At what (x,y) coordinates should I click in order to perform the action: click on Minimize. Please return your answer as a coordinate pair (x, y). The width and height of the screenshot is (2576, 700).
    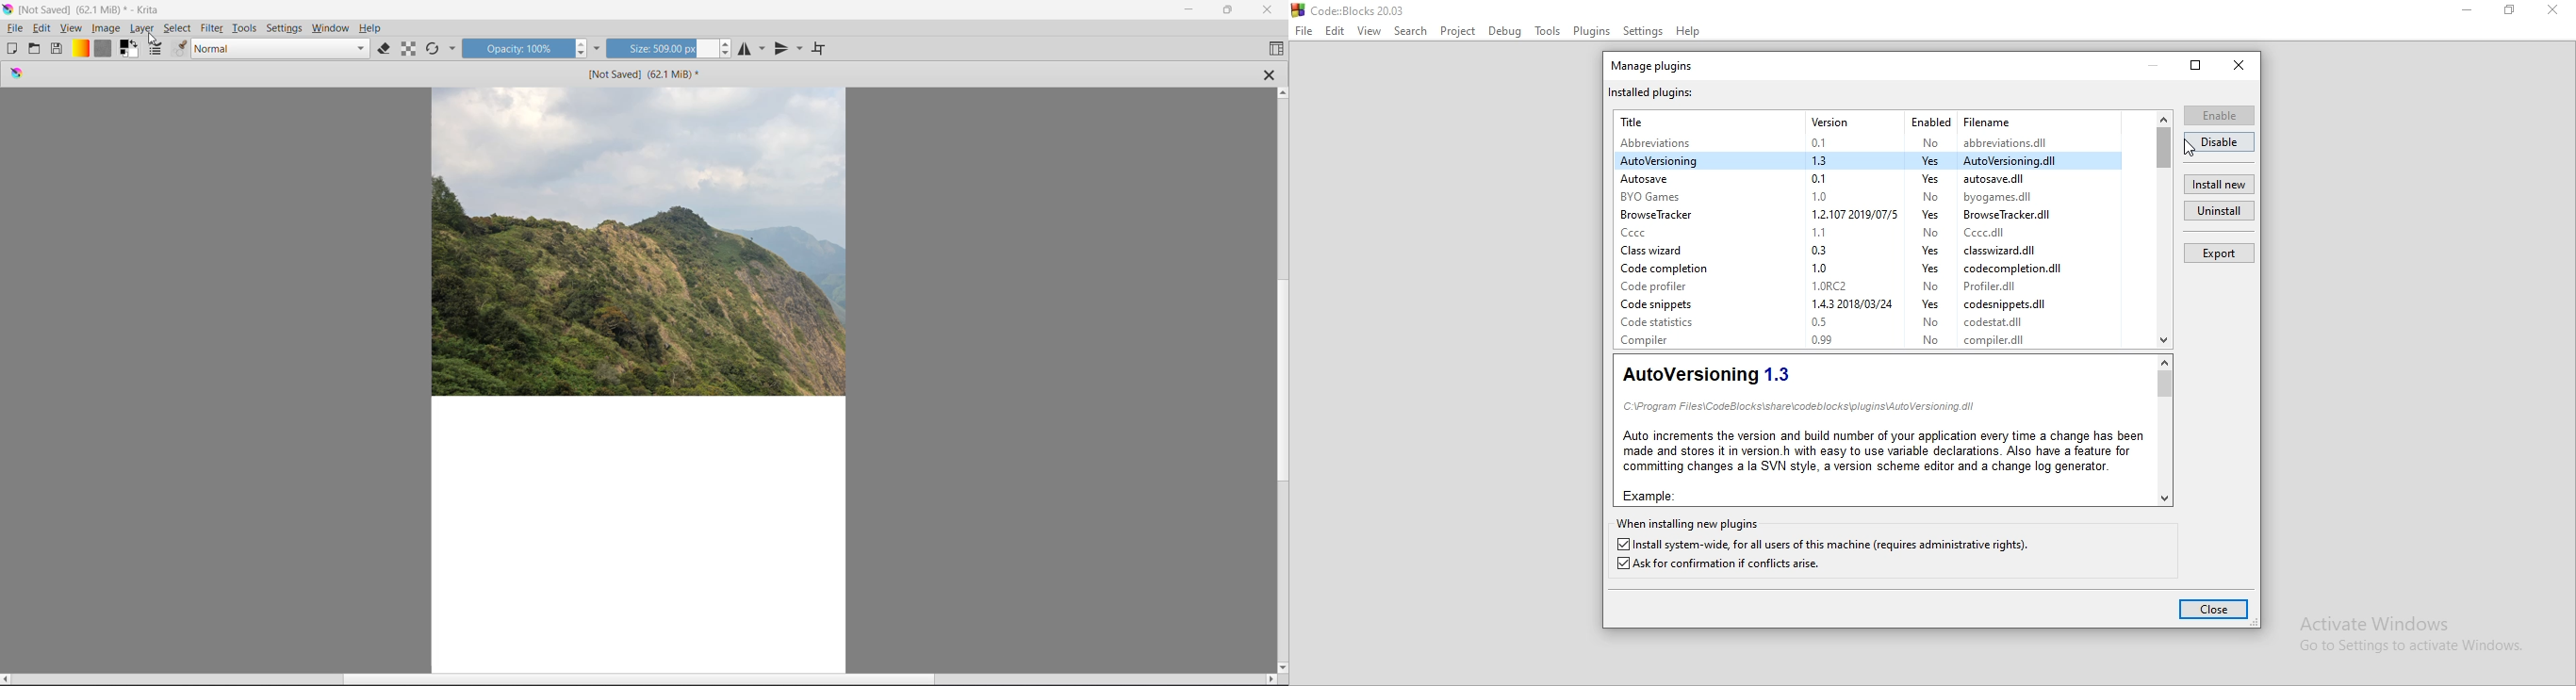
    Looking at the image, I should click on (1186, 8).